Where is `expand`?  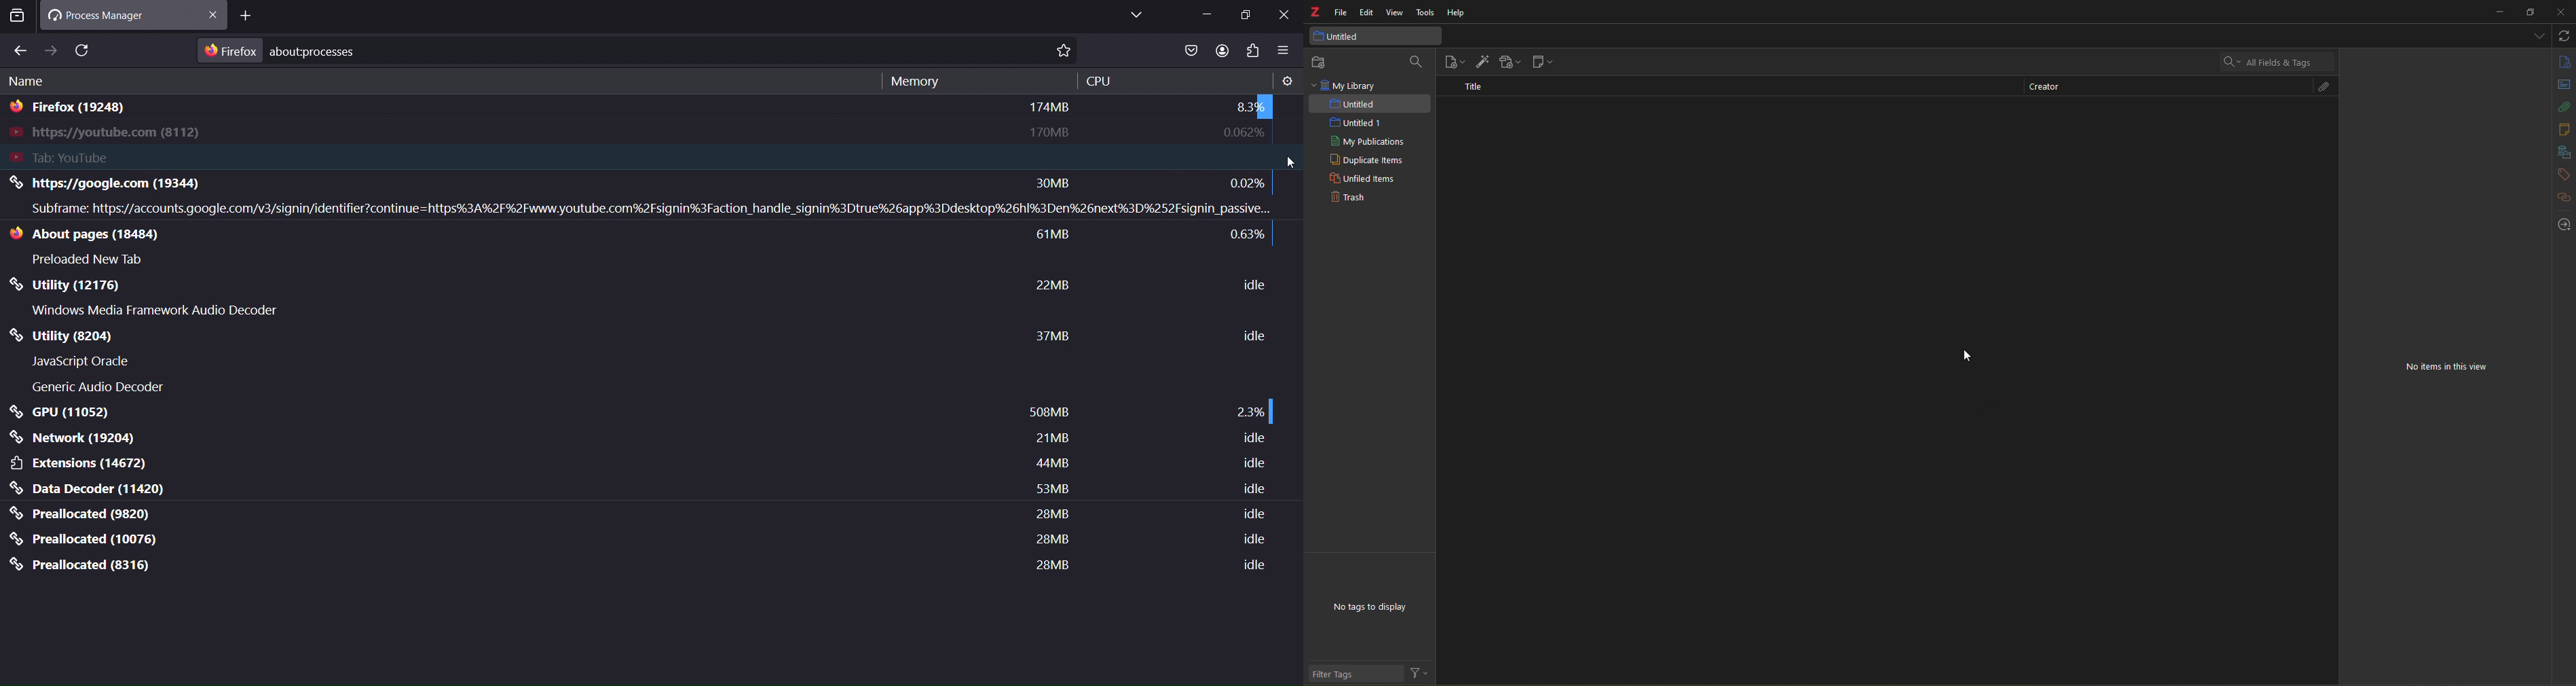 expand is located at coordinates (2540, 259).